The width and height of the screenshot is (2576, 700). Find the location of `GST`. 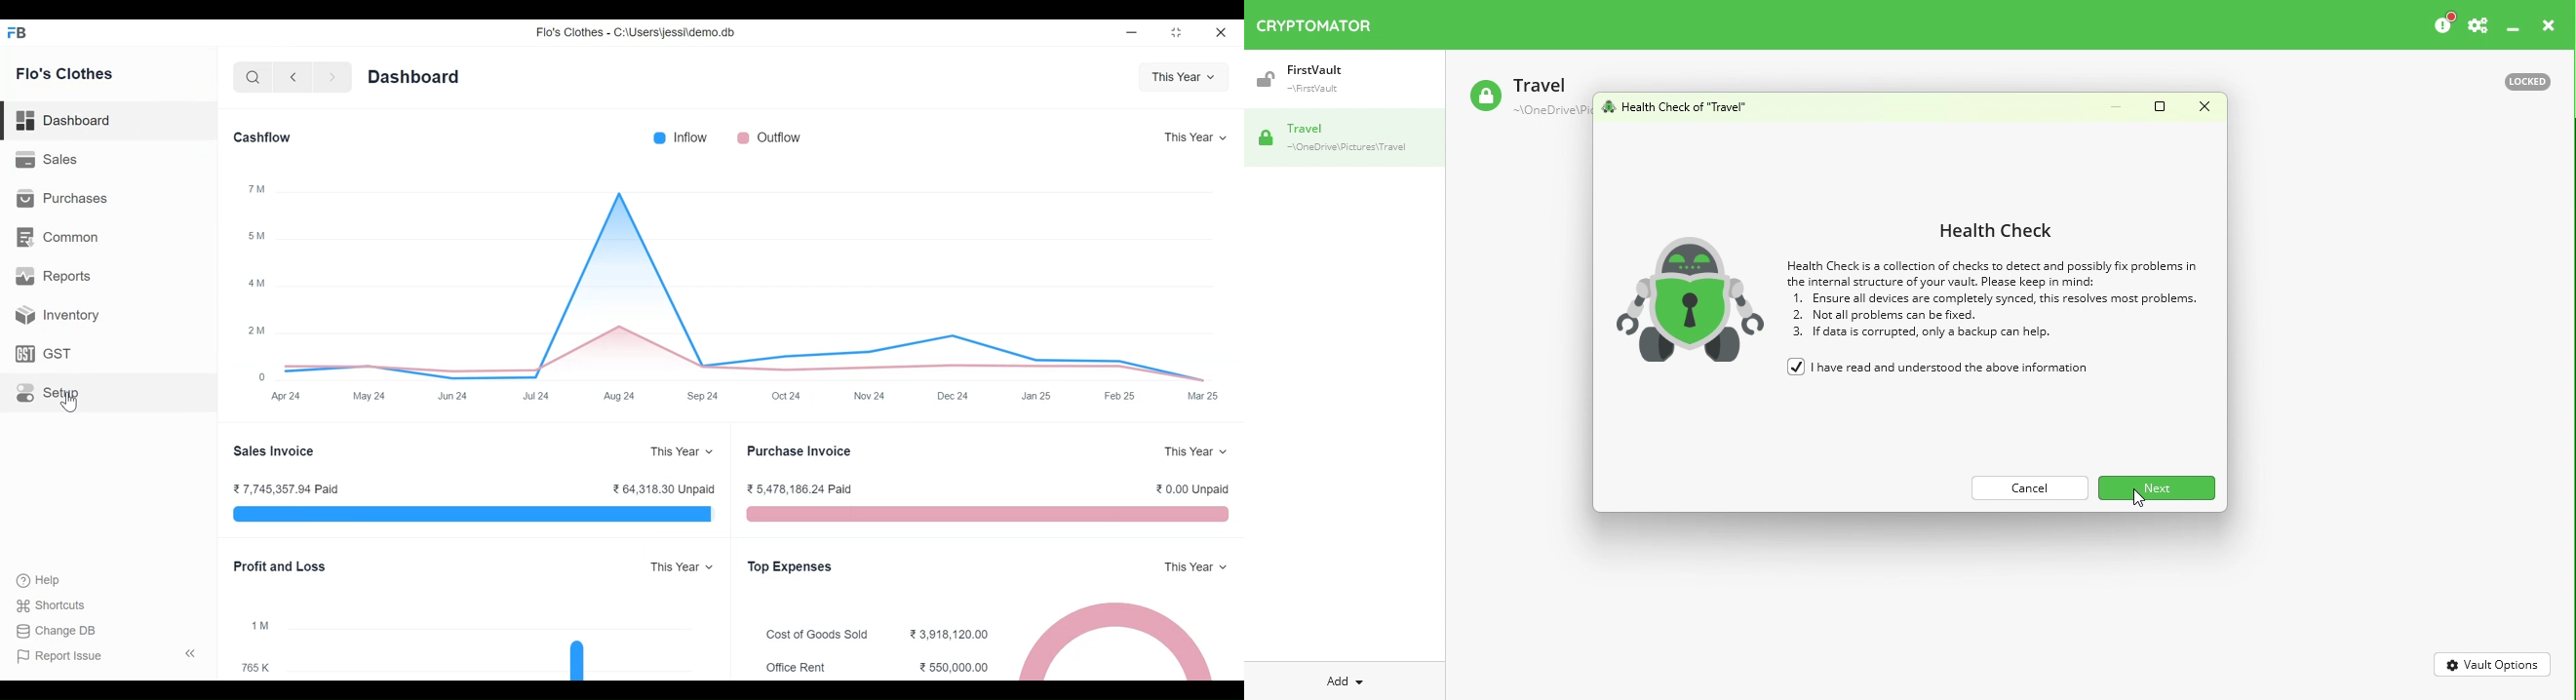

GST is located at coordinates (44, 356).